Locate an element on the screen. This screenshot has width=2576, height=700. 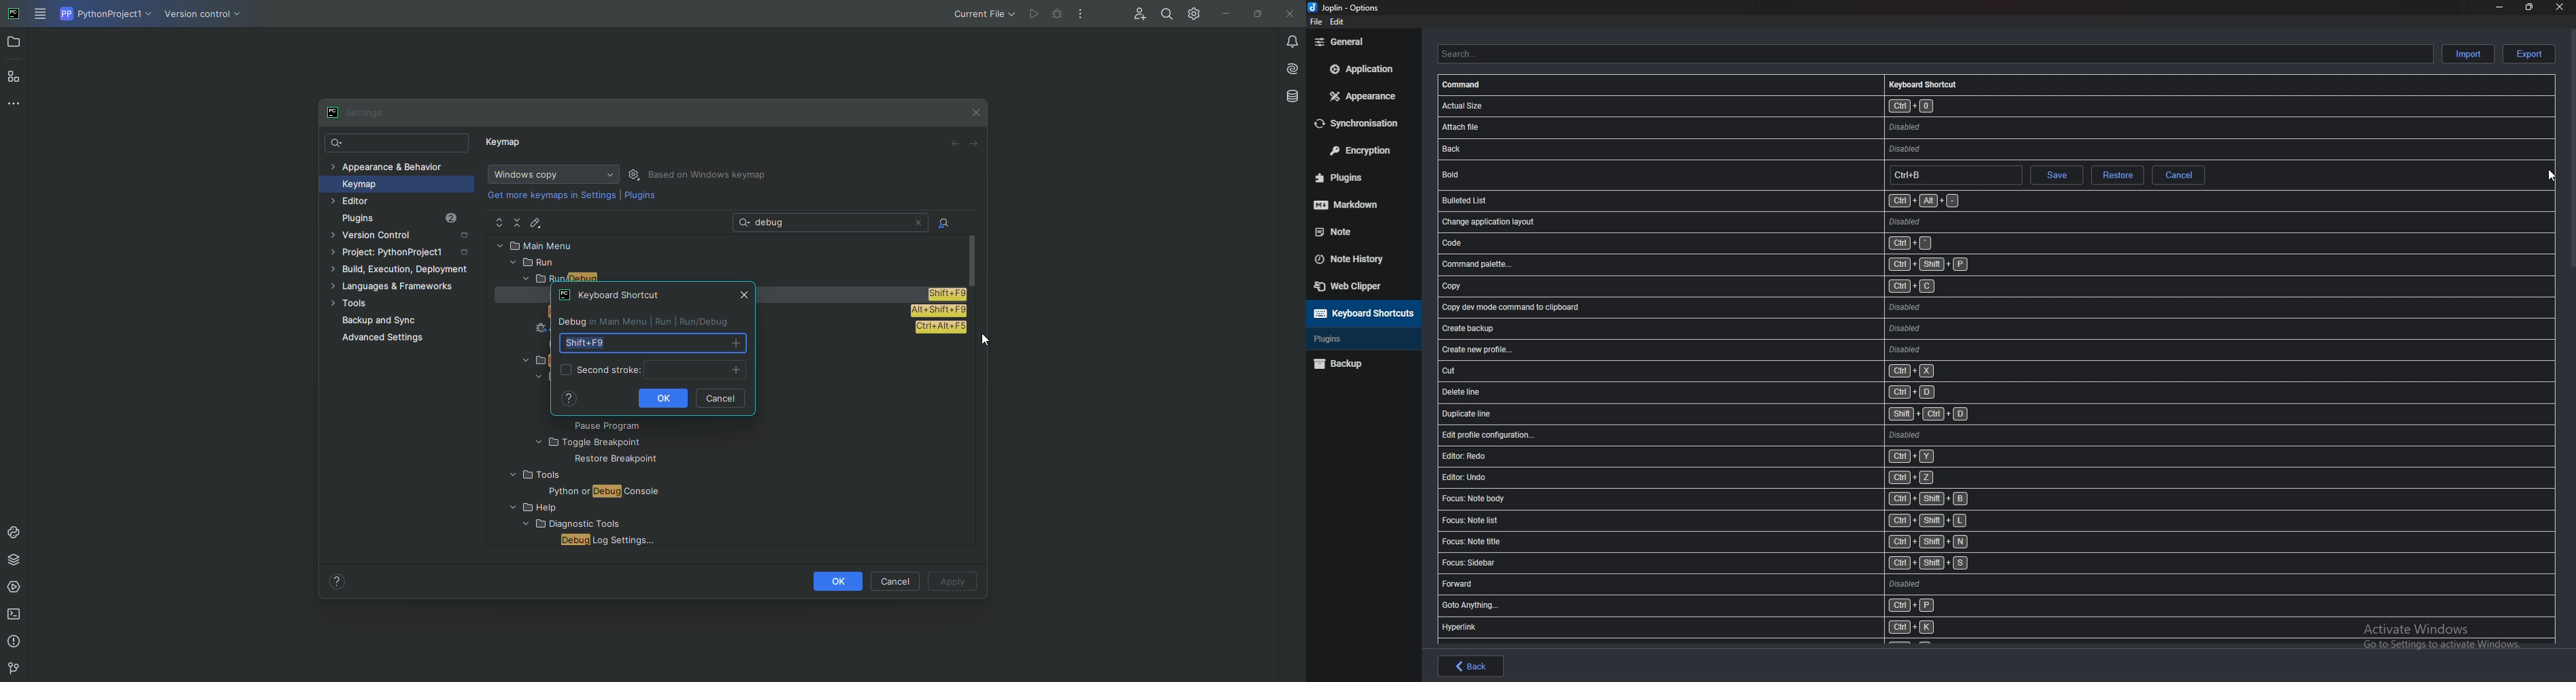
FOLDER NAME is located at coordinates (586, 508).